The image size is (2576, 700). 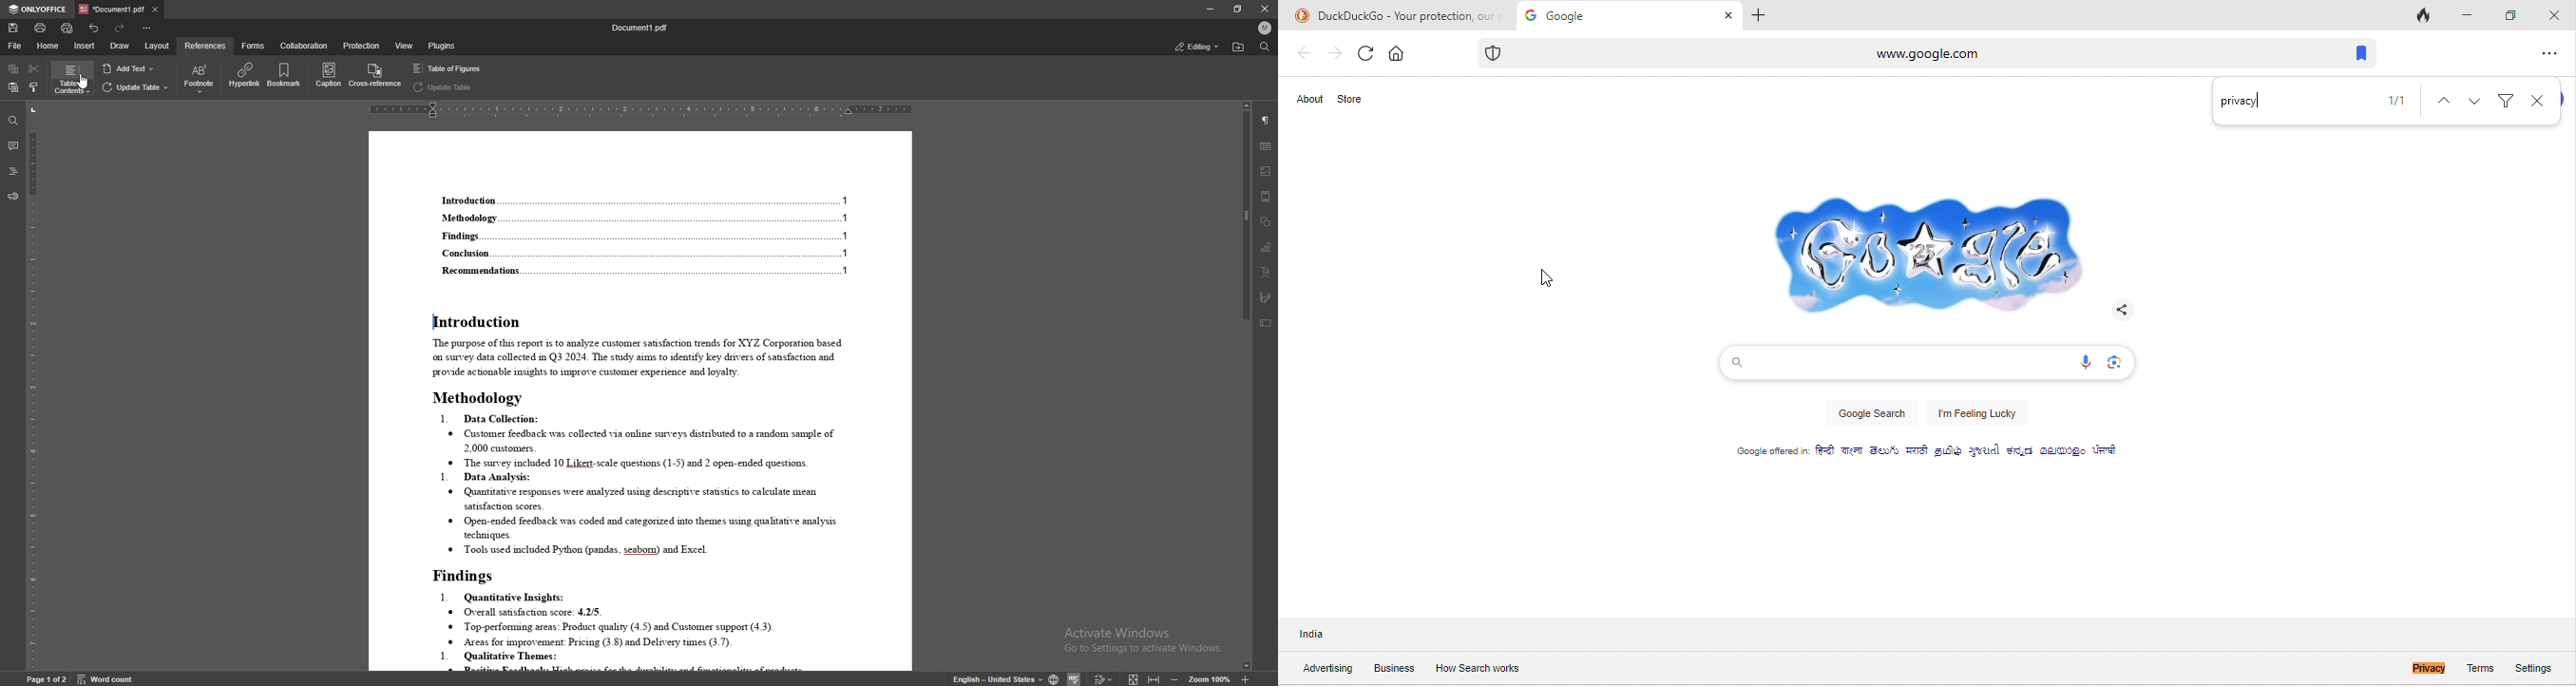 I want to click on comment, so click(x=13, y=146).